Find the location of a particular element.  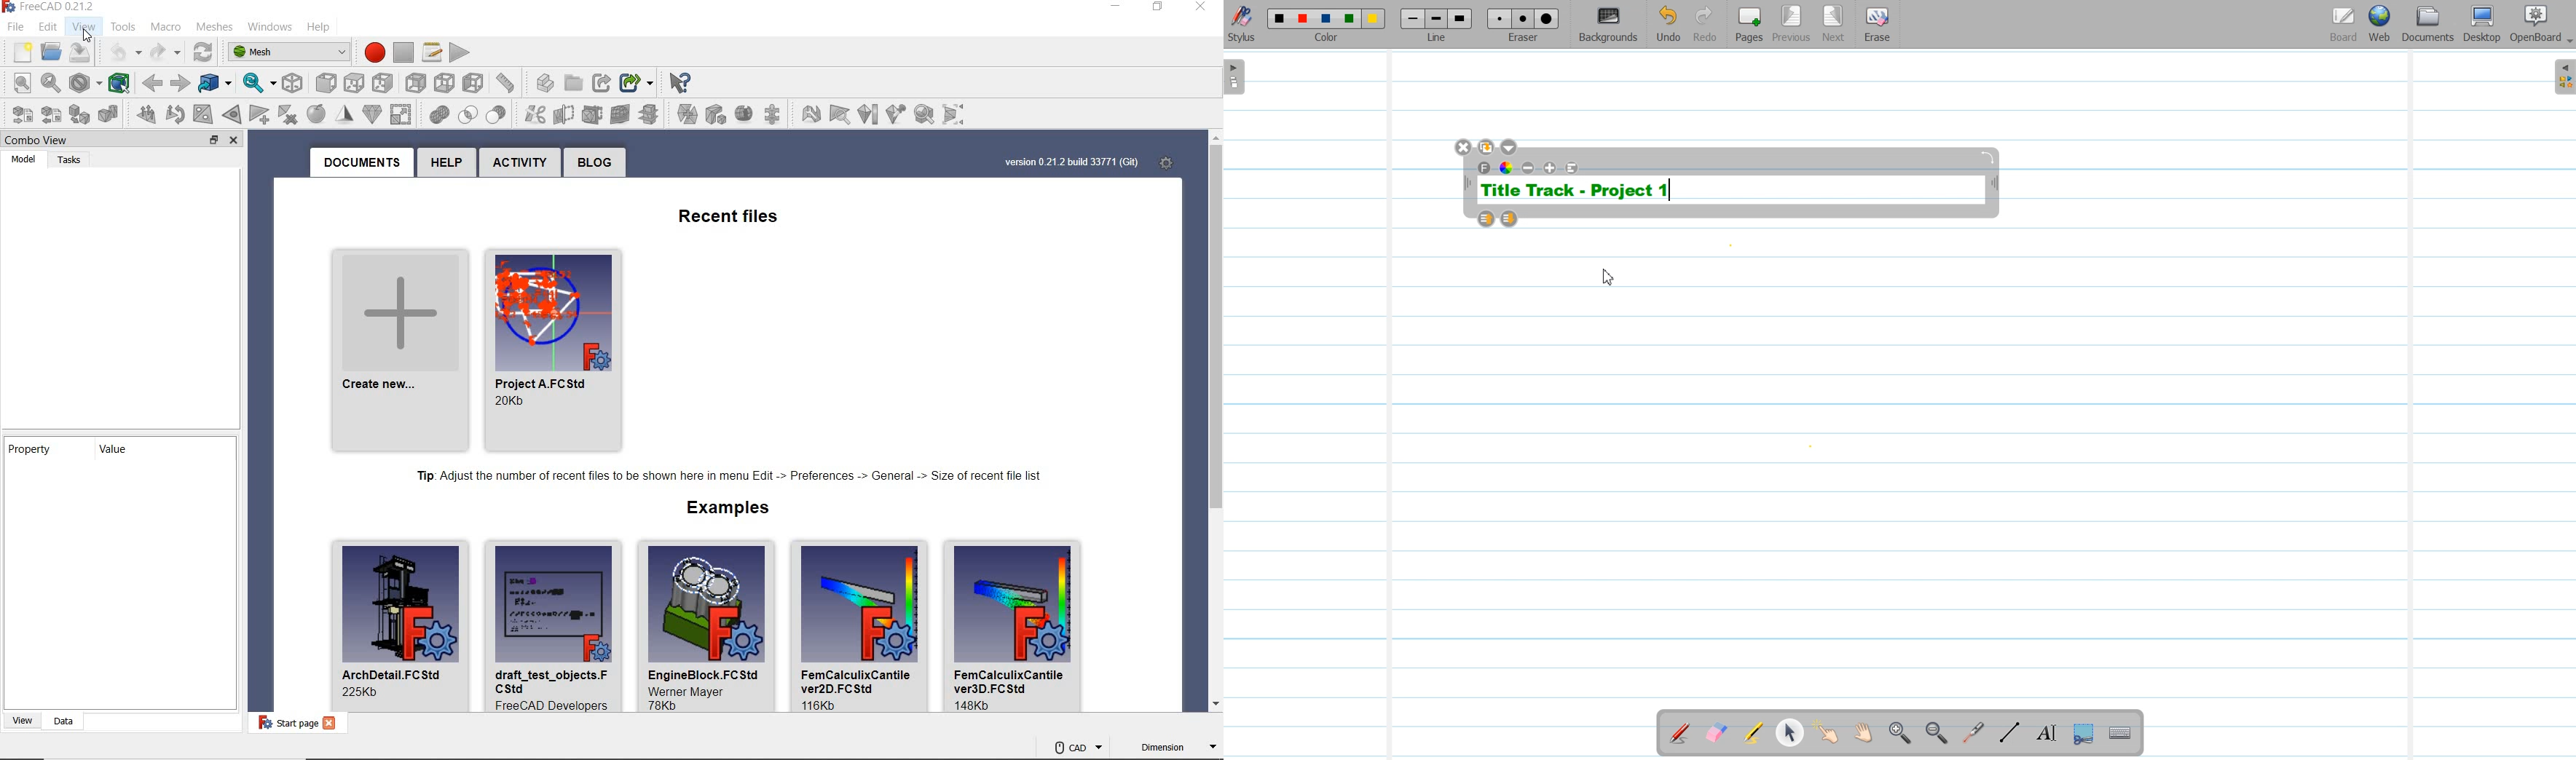

go to linked object is located at coordinates (214, 82).